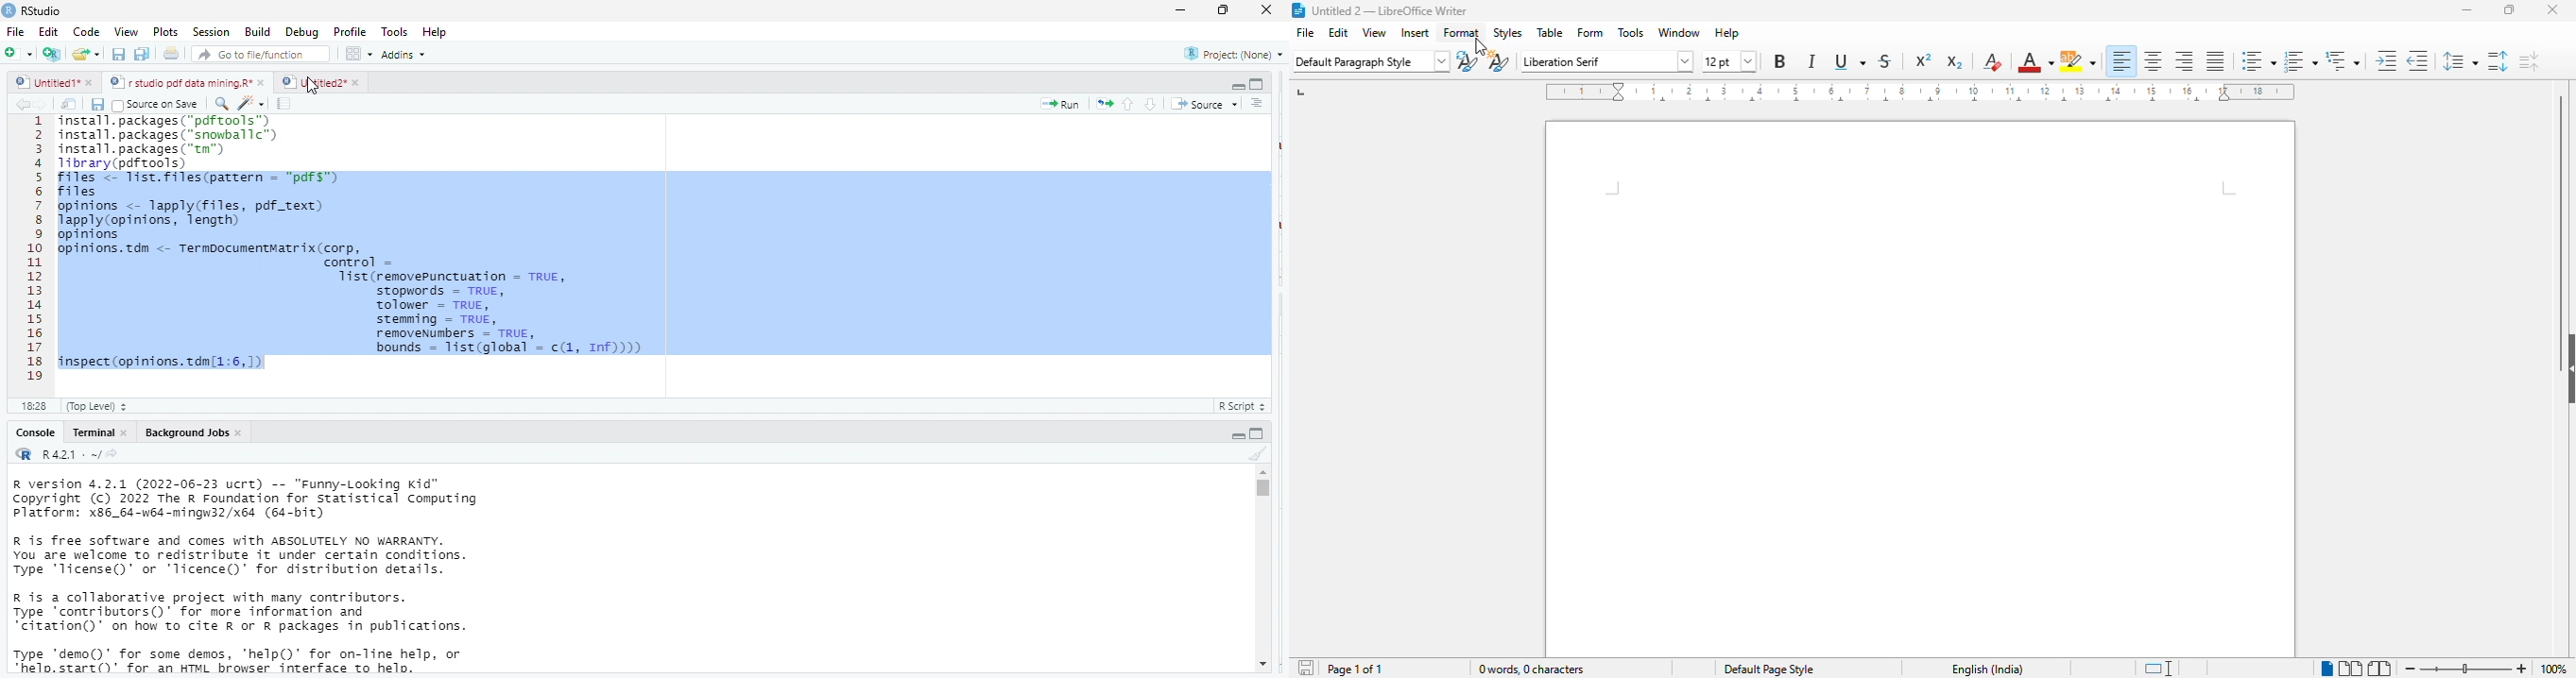 This screenshot has height=700, width=2576. Describe the element at coordinates (300, 31) in the screenshot. I see `debug` at that location.